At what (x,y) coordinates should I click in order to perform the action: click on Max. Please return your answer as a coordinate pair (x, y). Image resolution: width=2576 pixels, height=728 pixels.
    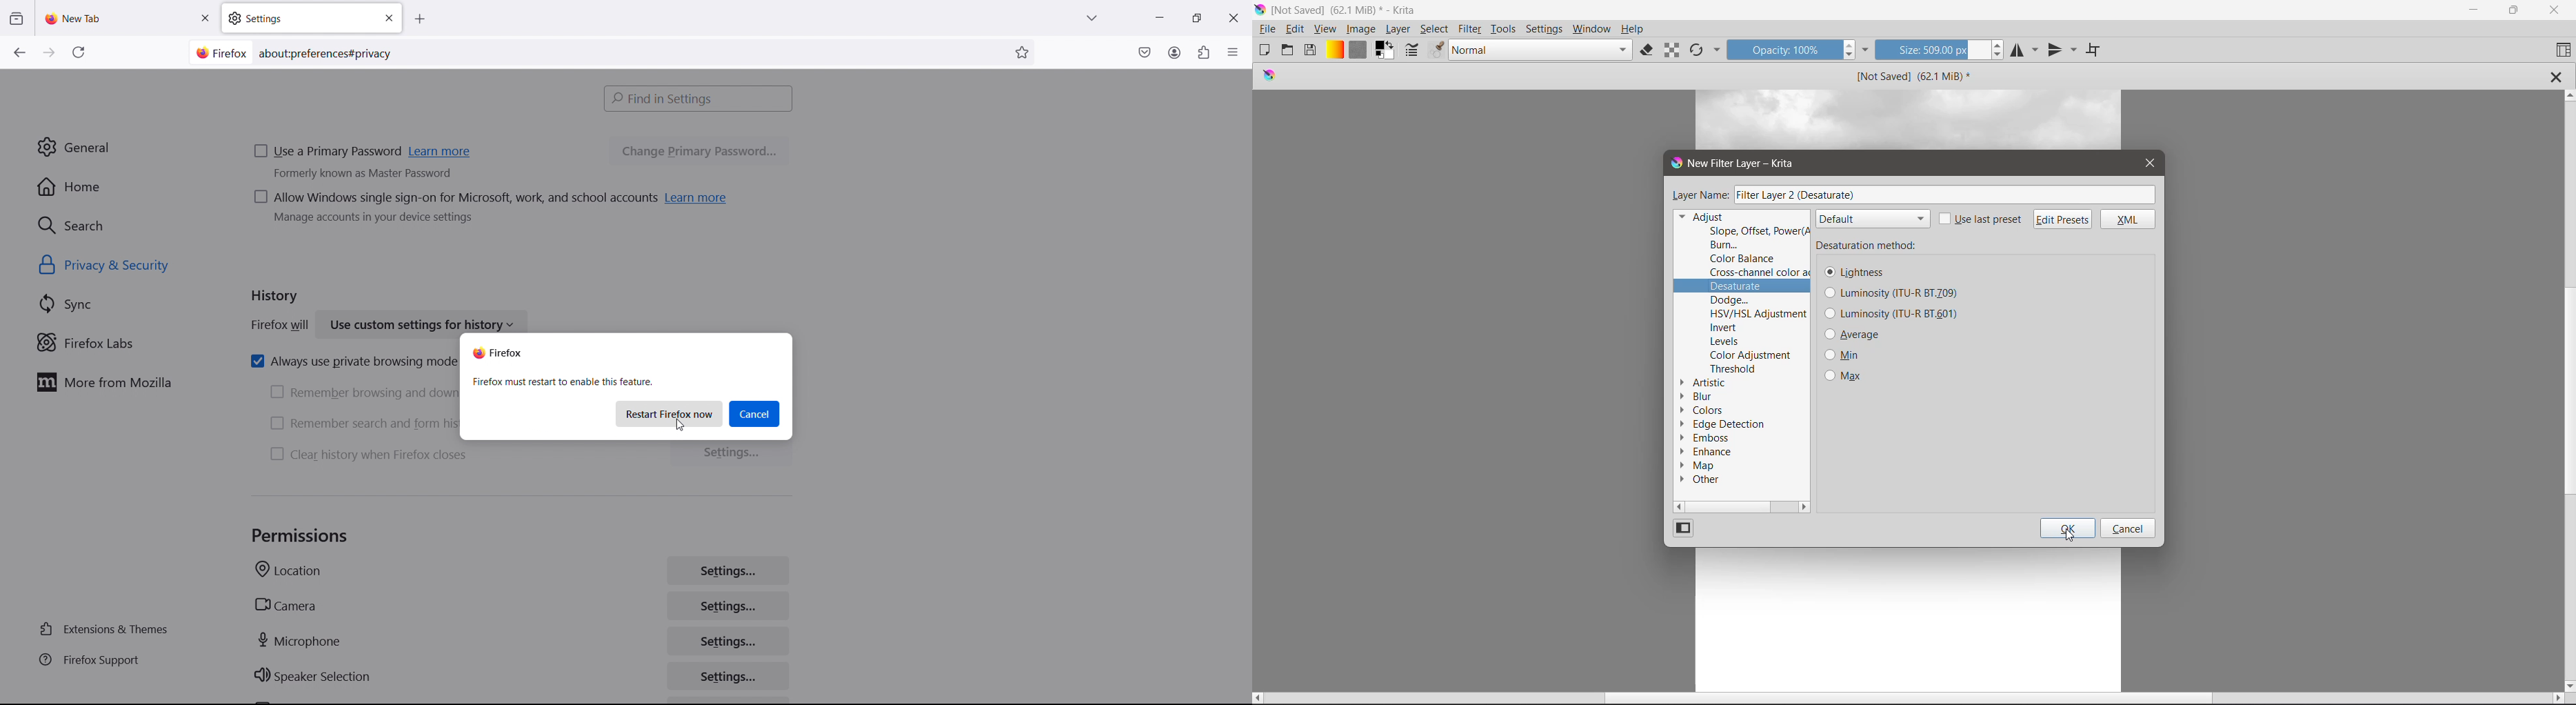
    Looking at the image, I should click on (1845, 378).